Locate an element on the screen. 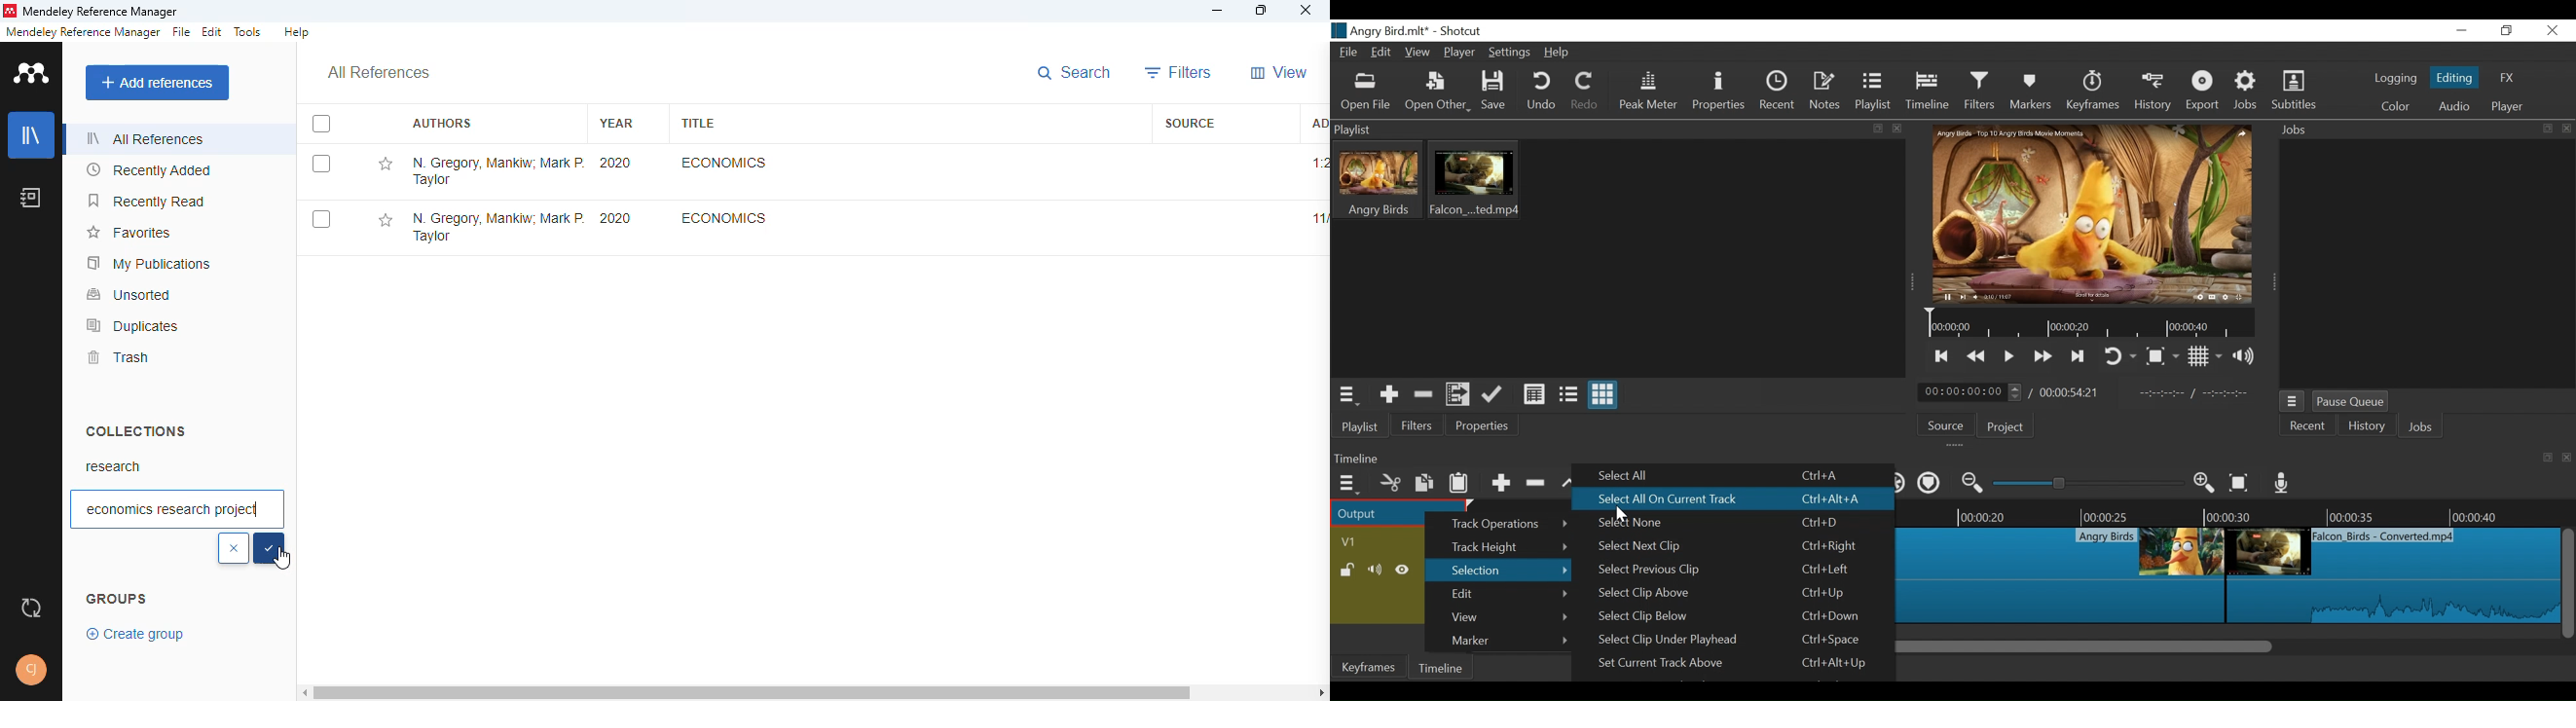 The height and width of the screenshot is (728, 2576). view is located at coordinates (1279, 72).